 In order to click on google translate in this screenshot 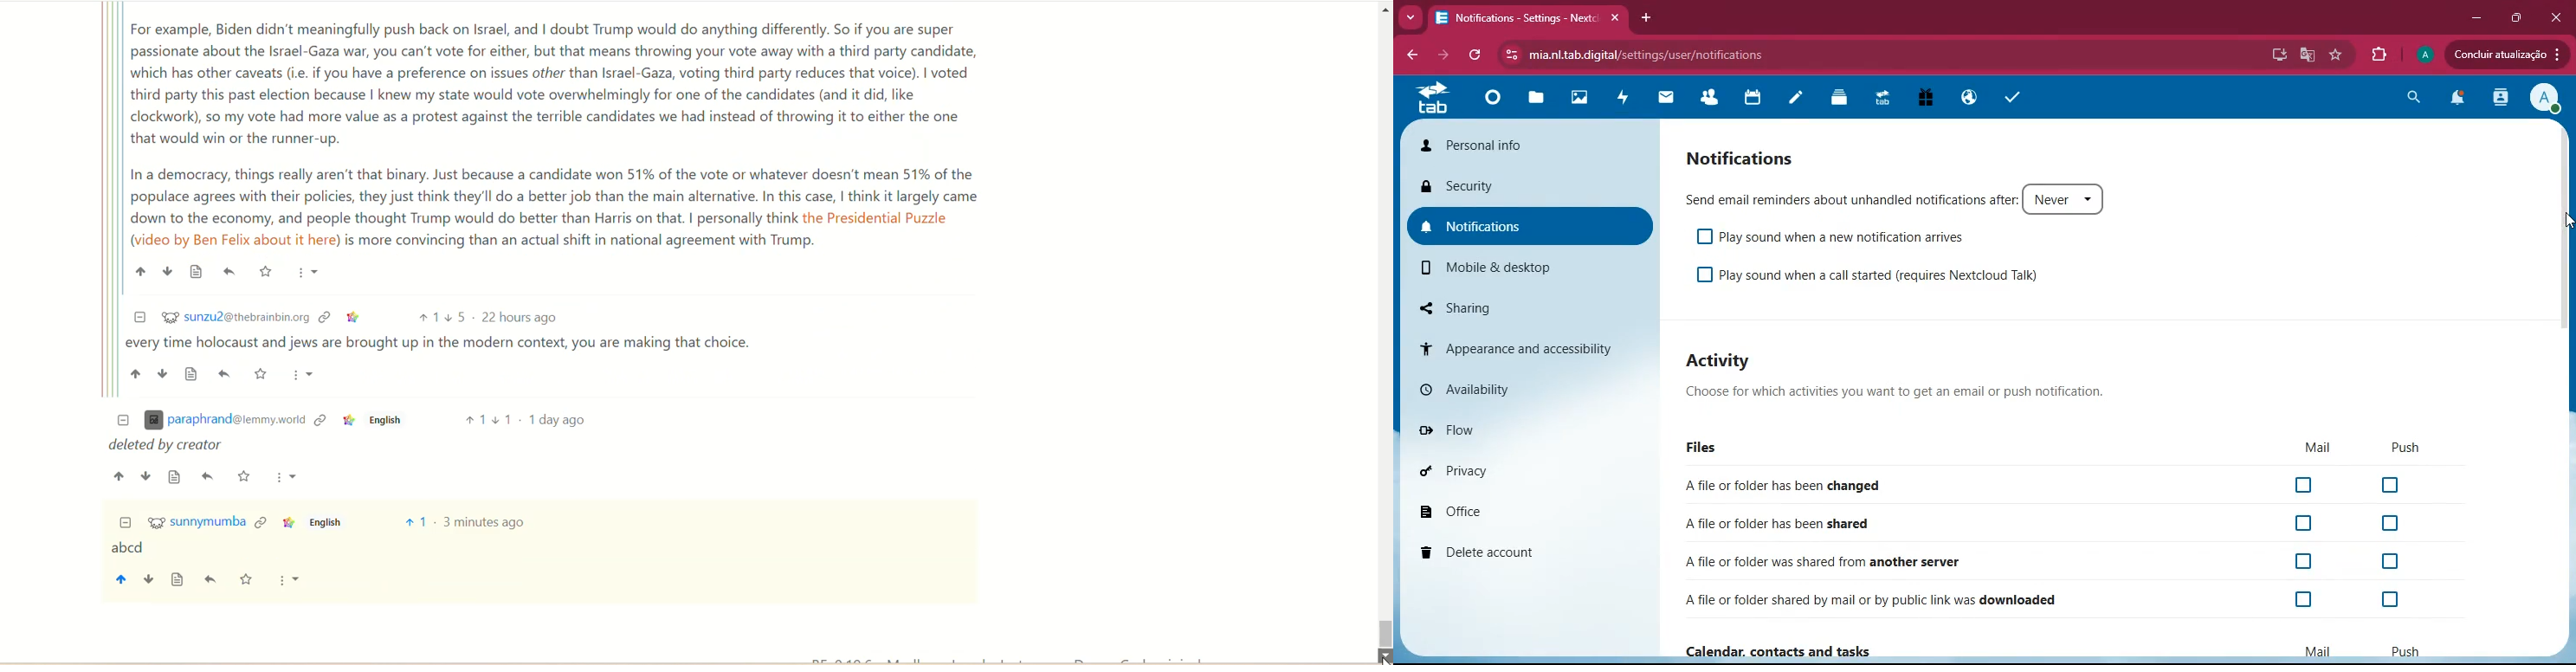, I will do `click(2307, 55)`.